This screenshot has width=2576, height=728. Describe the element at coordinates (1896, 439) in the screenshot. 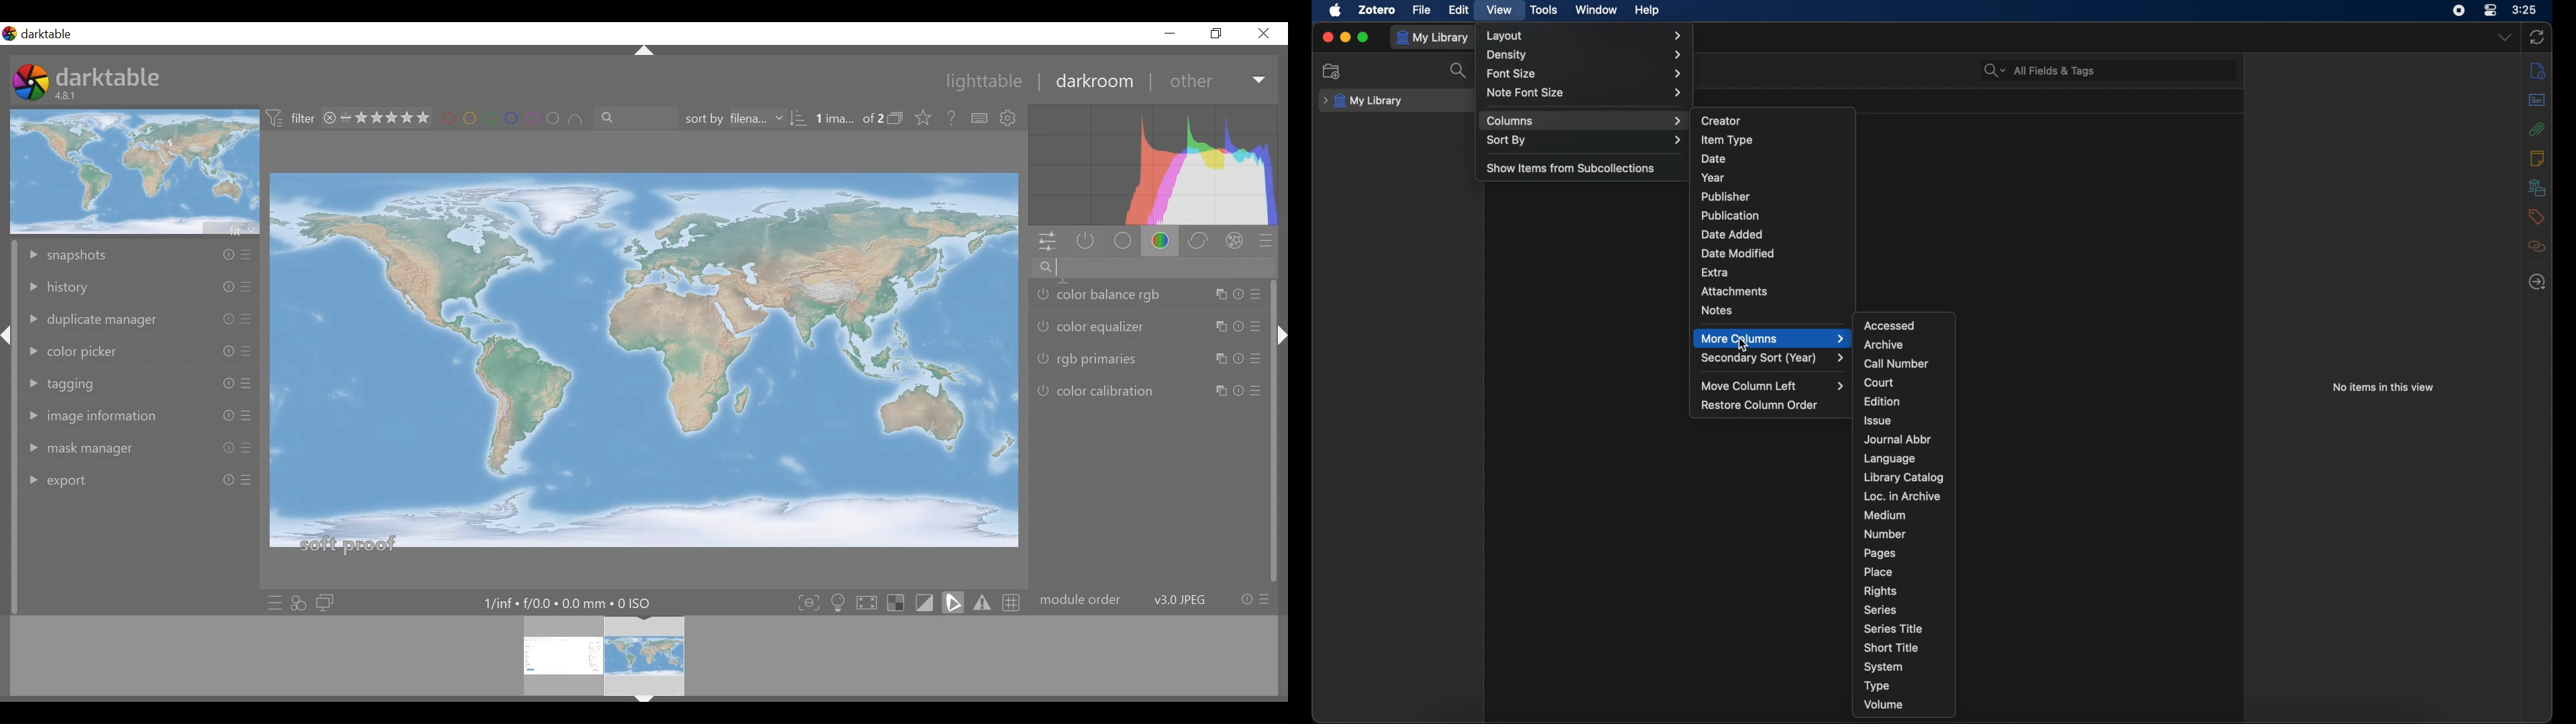

I see `journal abbr` at that location.